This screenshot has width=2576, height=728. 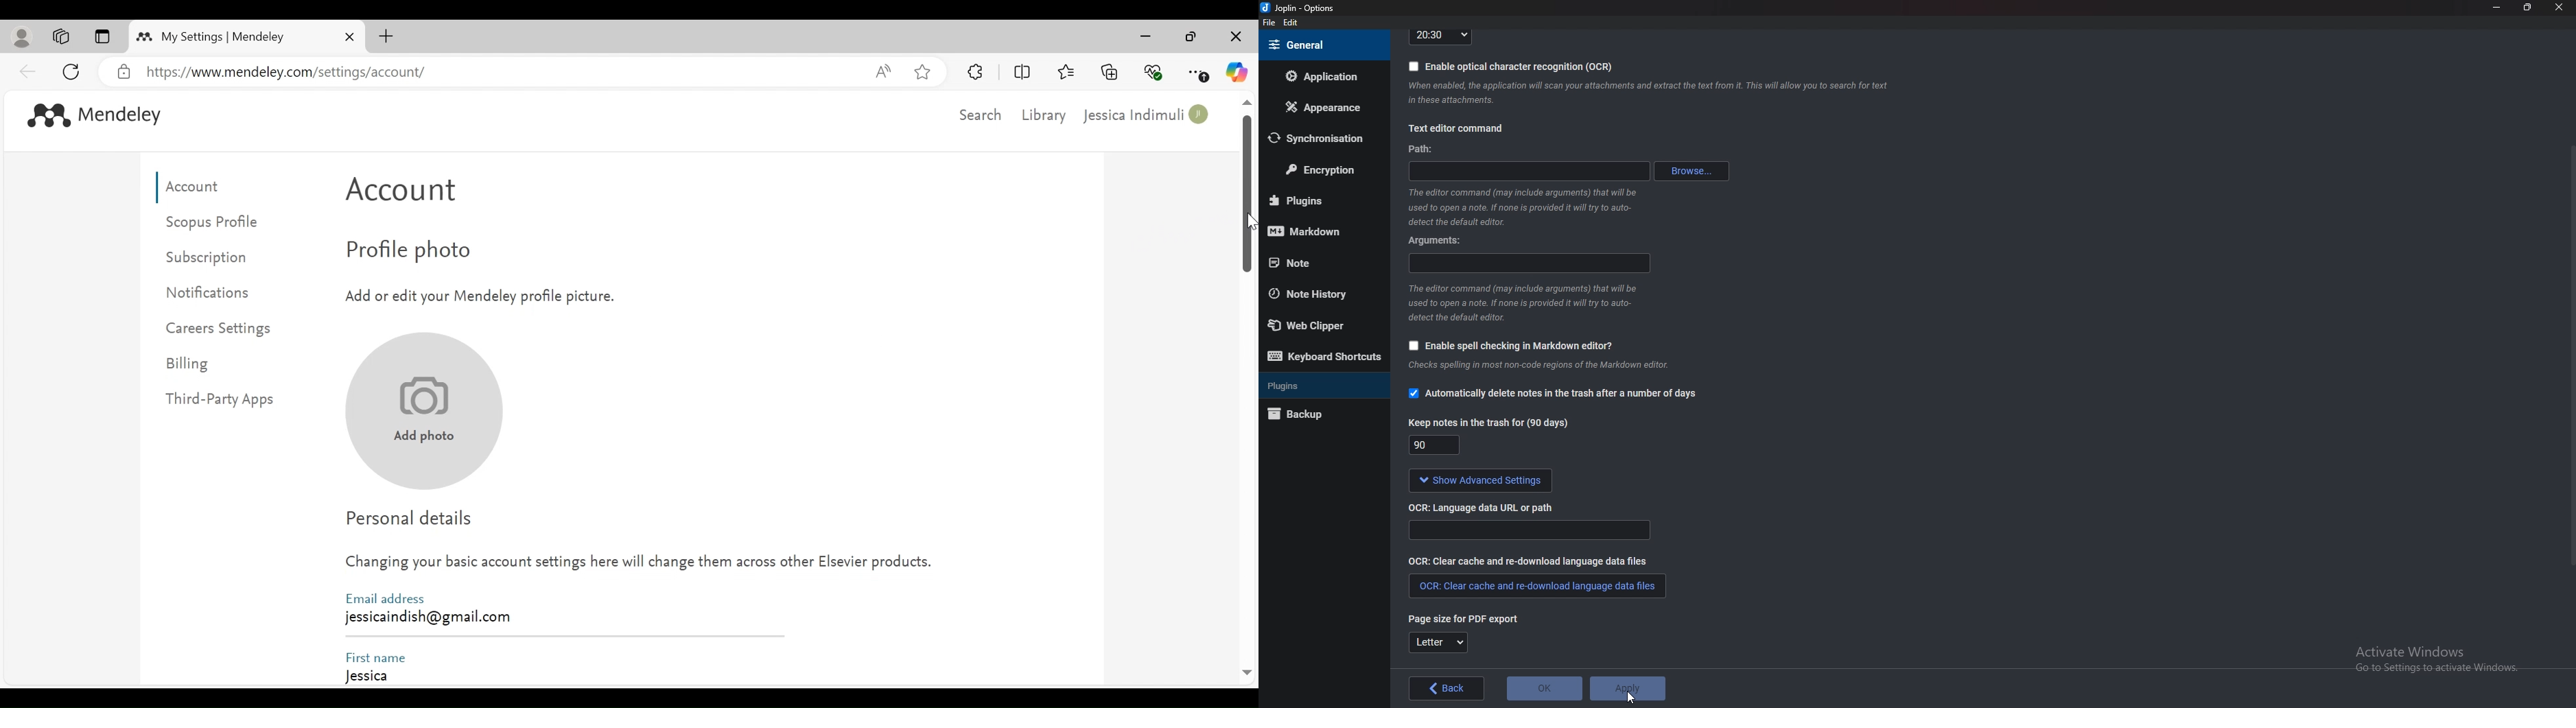 What do you see at coordinates (197, 187) in the screenshot?
I see `Account` at bounding box center [197, 187].